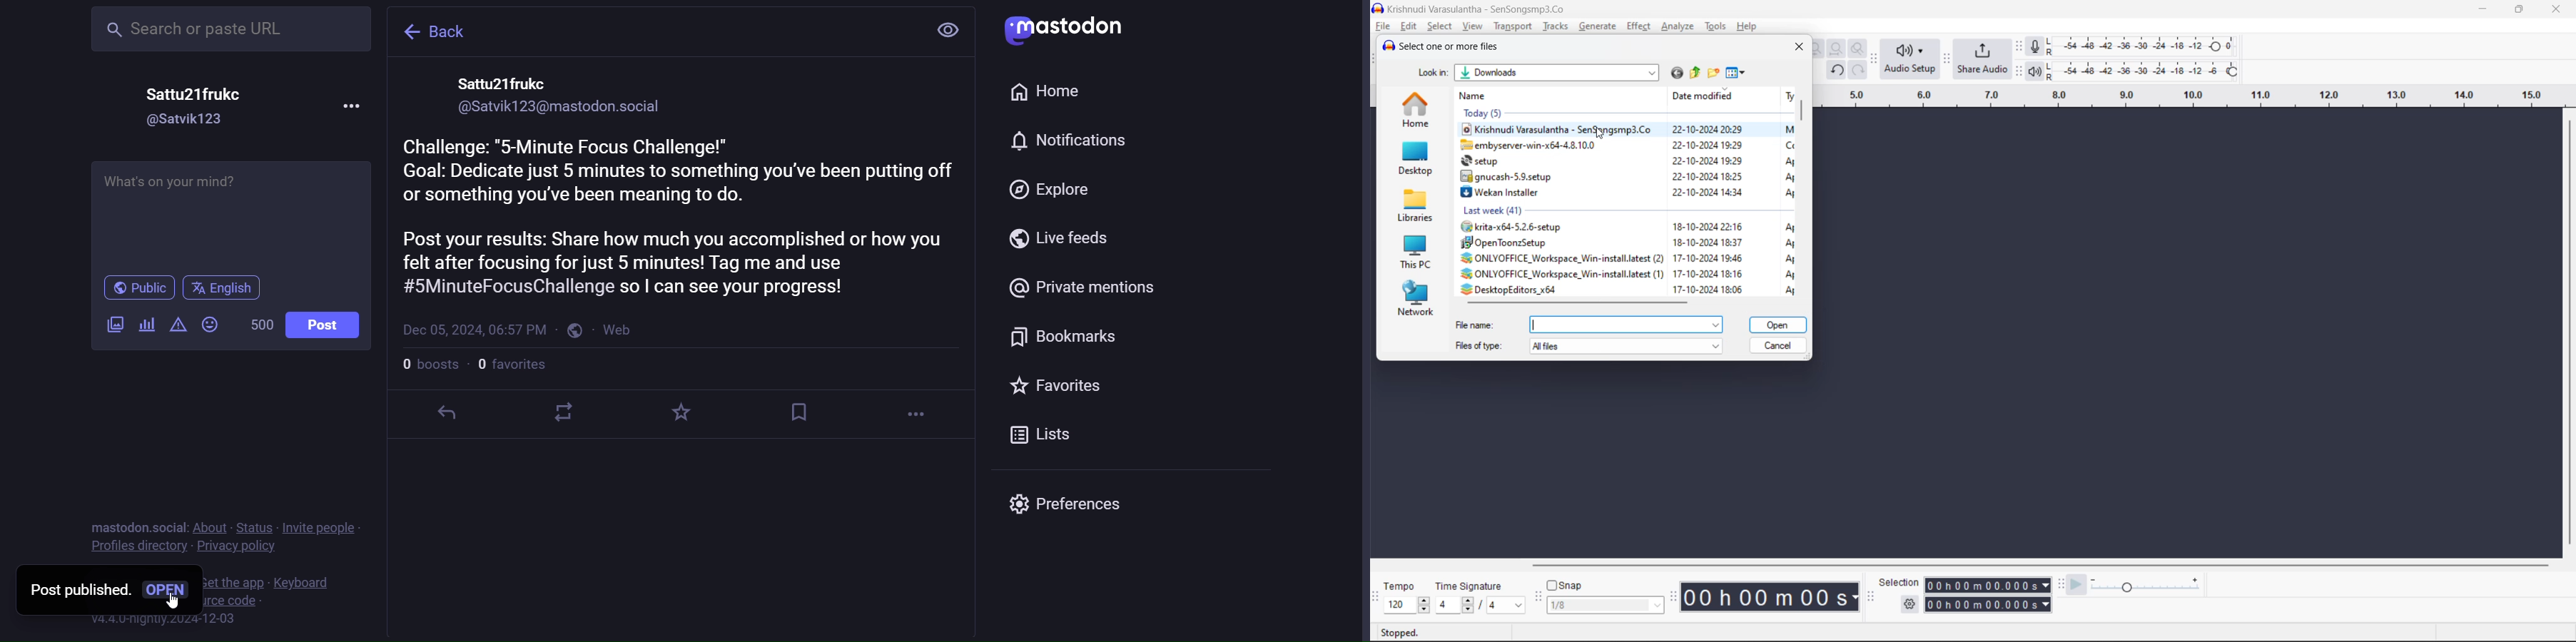  Describe the element at coordinates (1627, 257) in the screenshot. I see `2% ONLYOFFICE_Workspace_Win-install.latest (2) 17-10-2024 19:46 A` at that location.